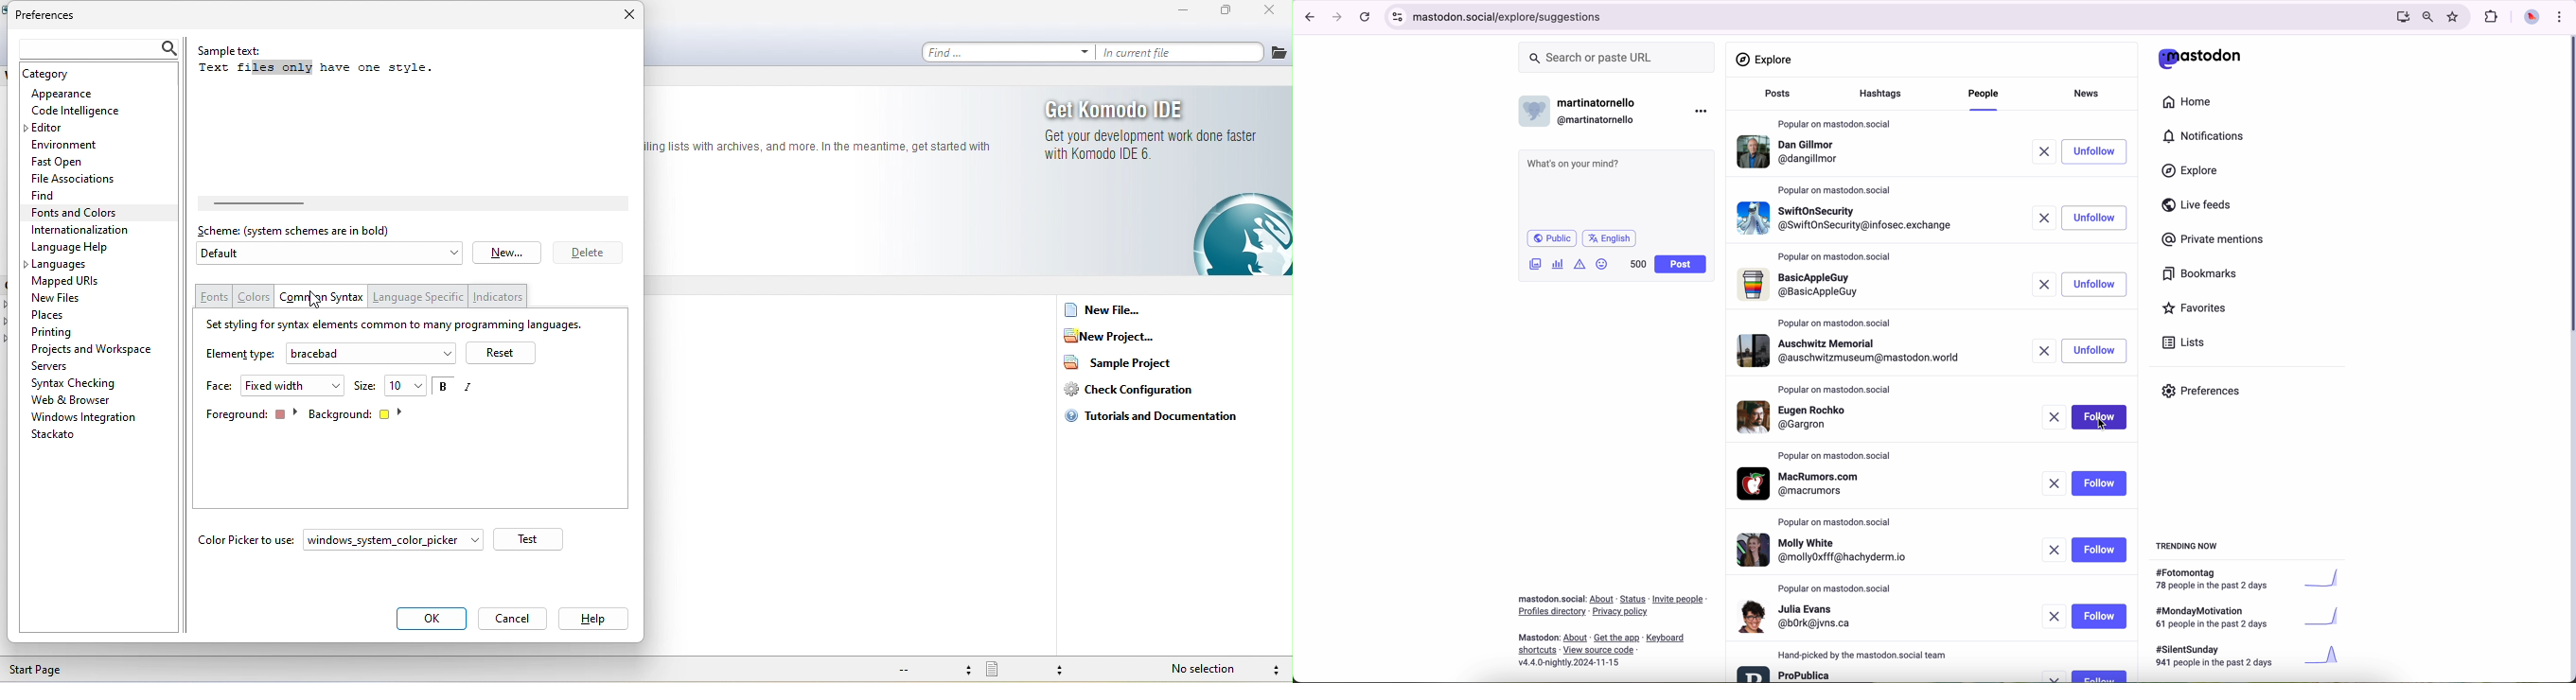 The height and width of the screenshot is (700, 2576). I want to click on private mentions, so click(2214, 240).